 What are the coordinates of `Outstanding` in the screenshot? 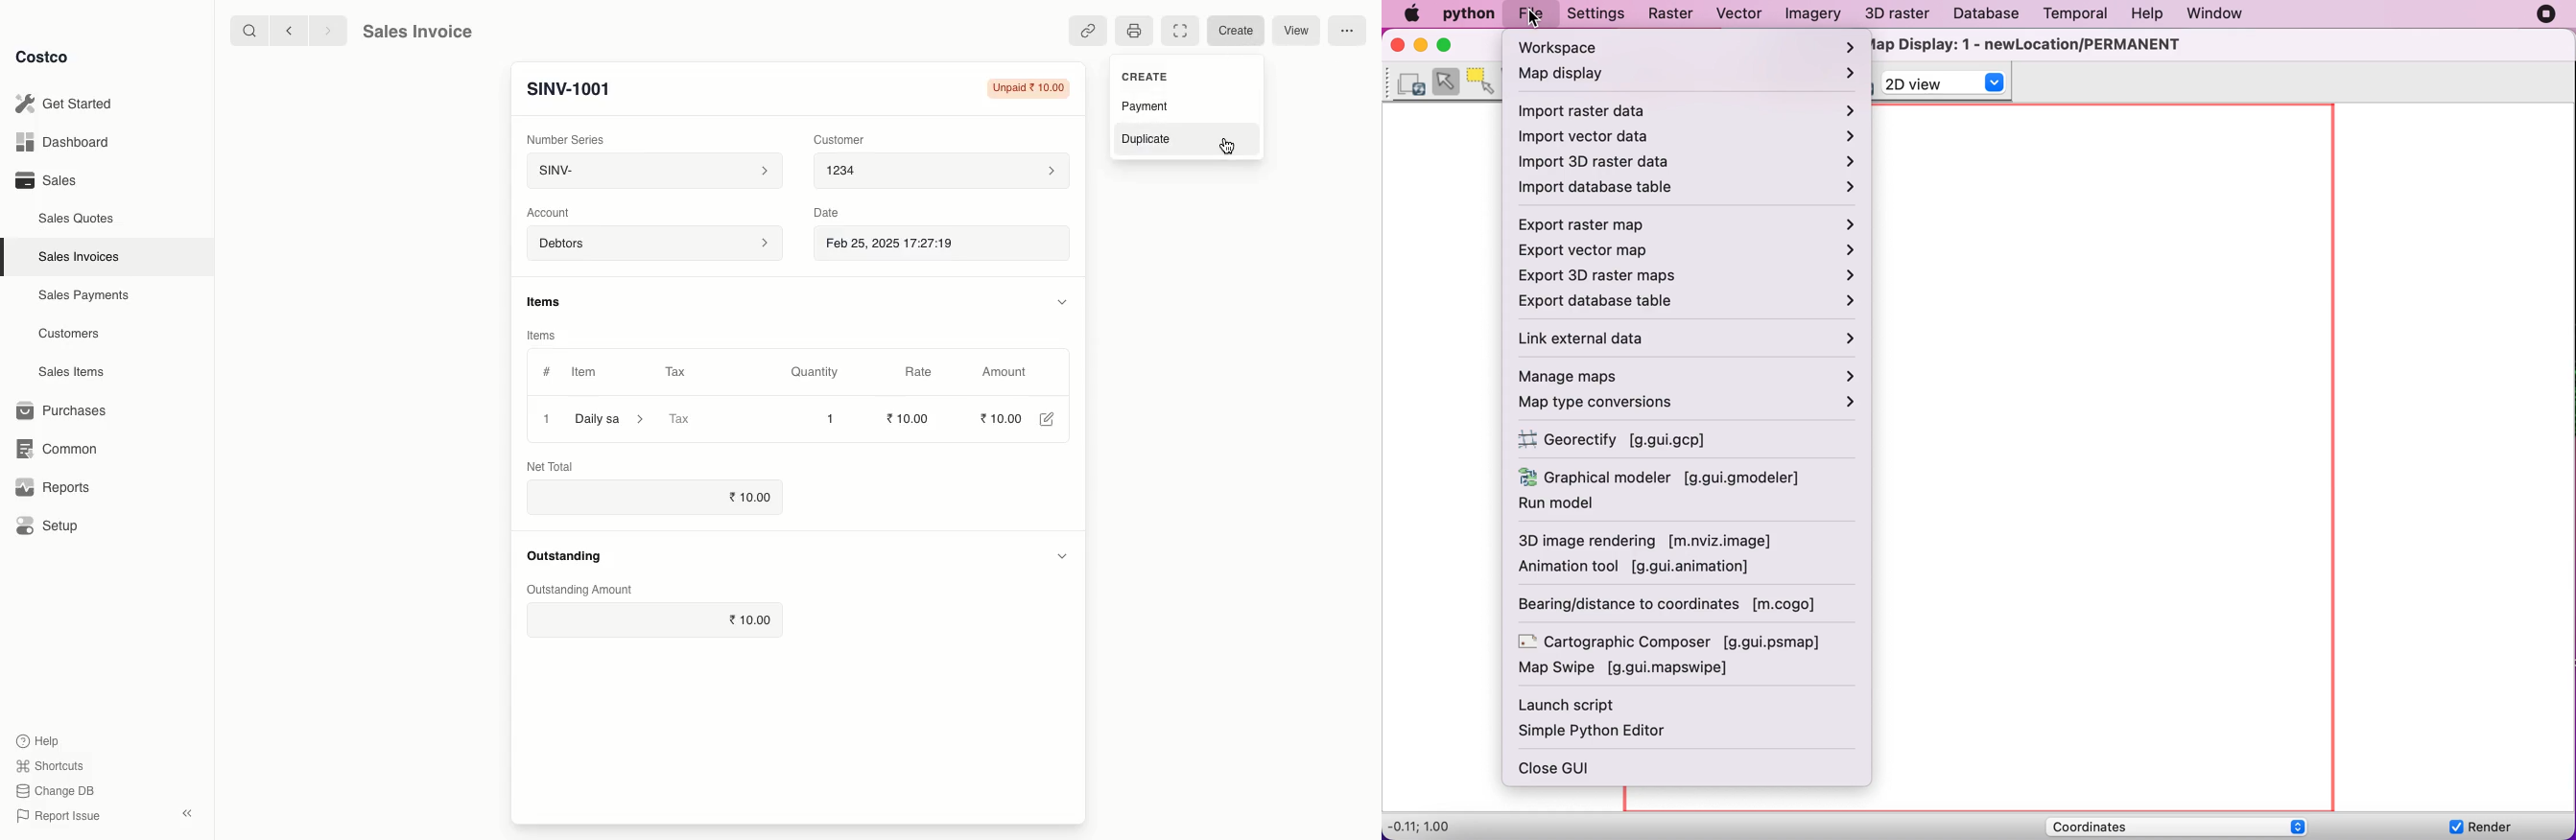 It's located at (569, 557).